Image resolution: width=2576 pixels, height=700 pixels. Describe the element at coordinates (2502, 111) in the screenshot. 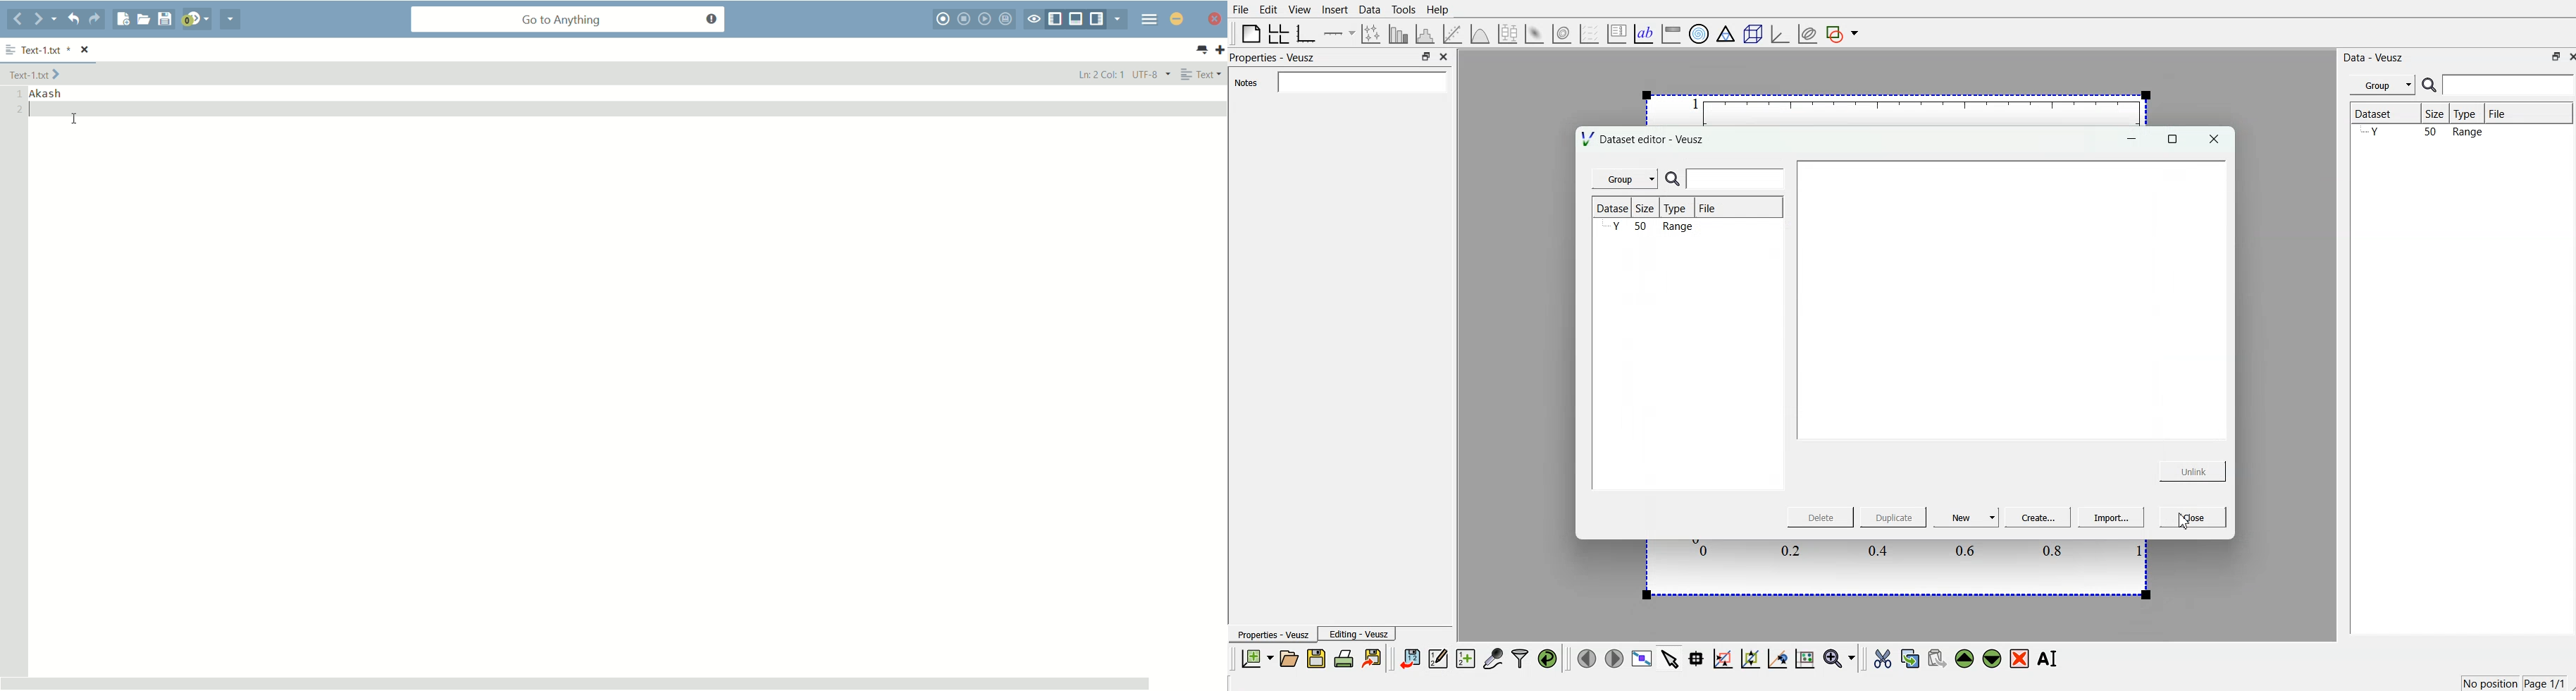

I see `File` at that location.